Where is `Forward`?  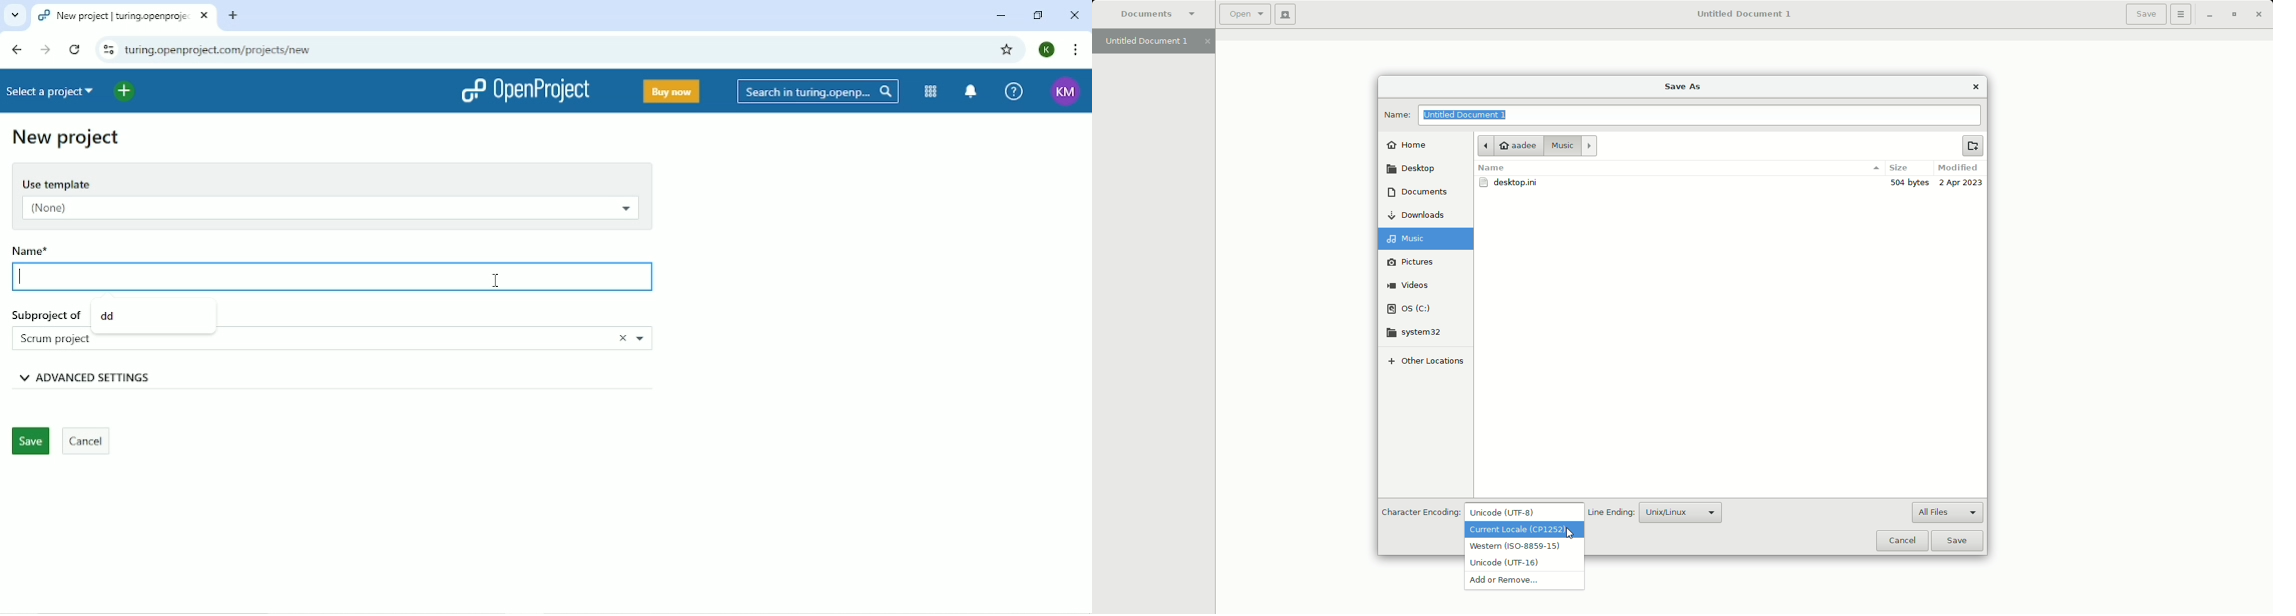 Forward is located at coordinates (46, 50).